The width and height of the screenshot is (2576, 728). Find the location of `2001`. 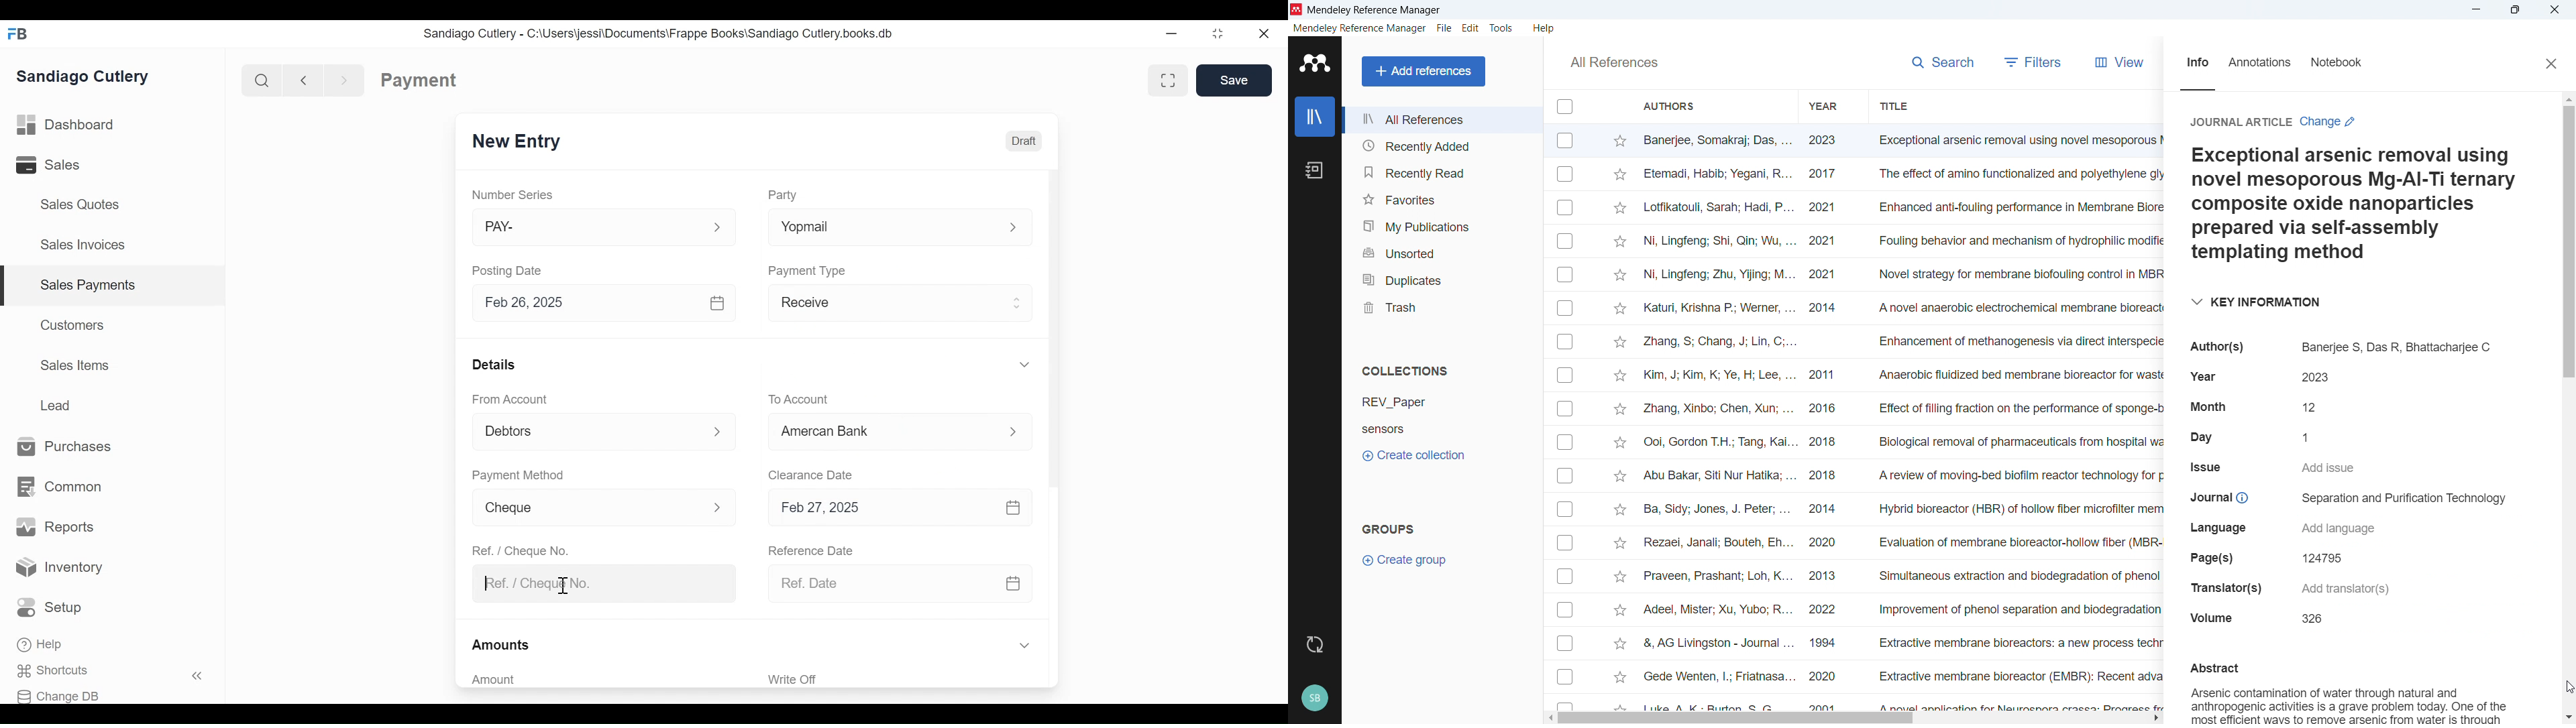

2001 is located at coordinates (1826, 705).